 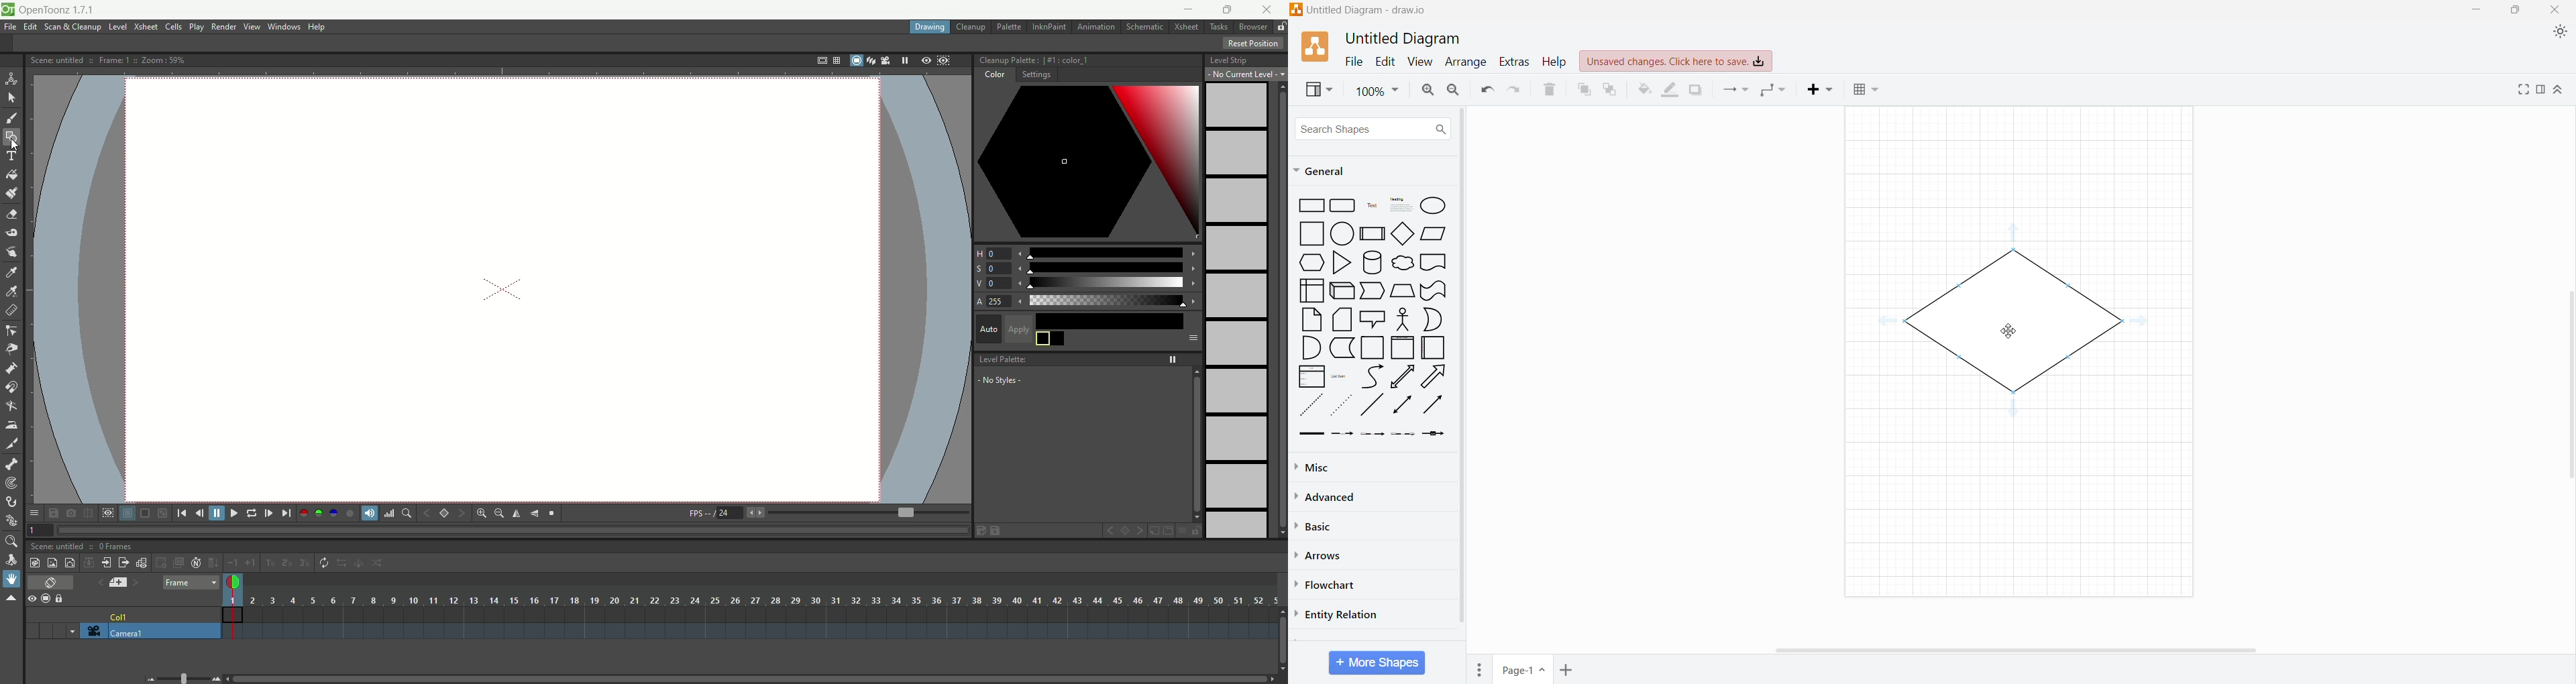 I want to click on Zoom Out, so click(x=1454, y=89).